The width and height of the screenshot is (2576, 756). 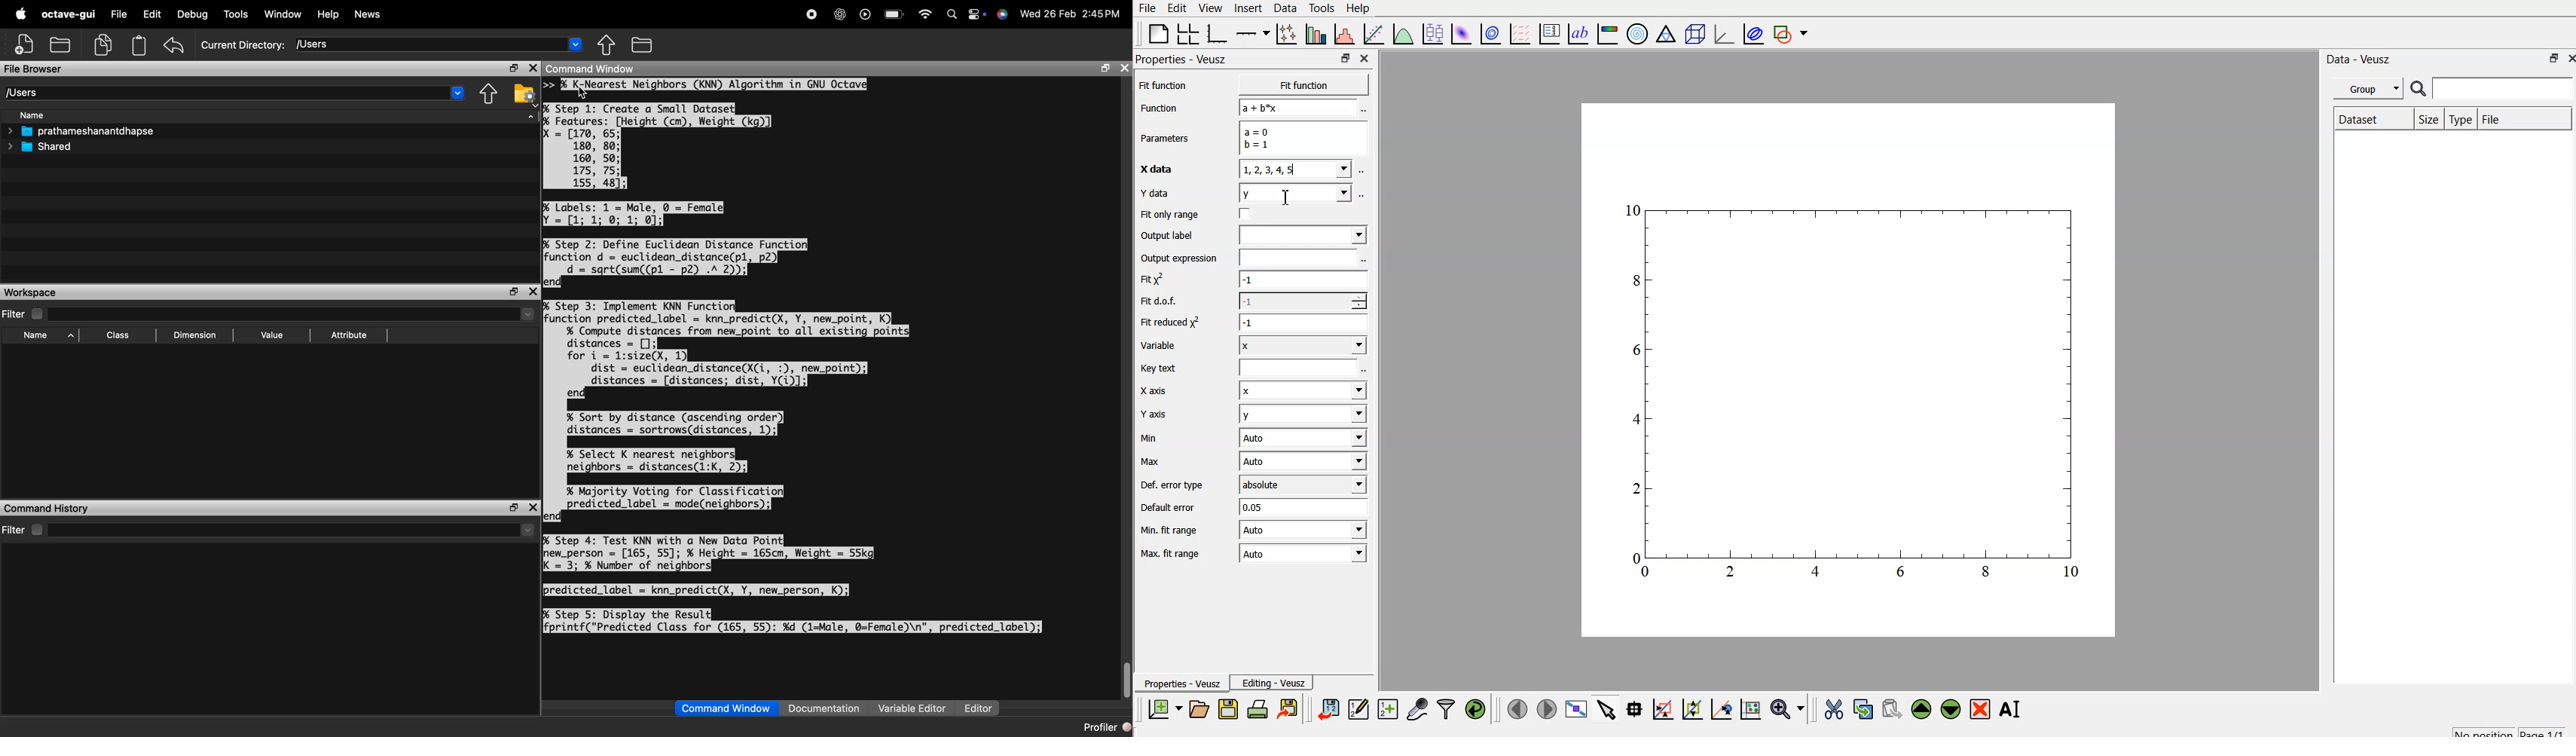 I want to click on Command Window, so click(x=634, y=69).